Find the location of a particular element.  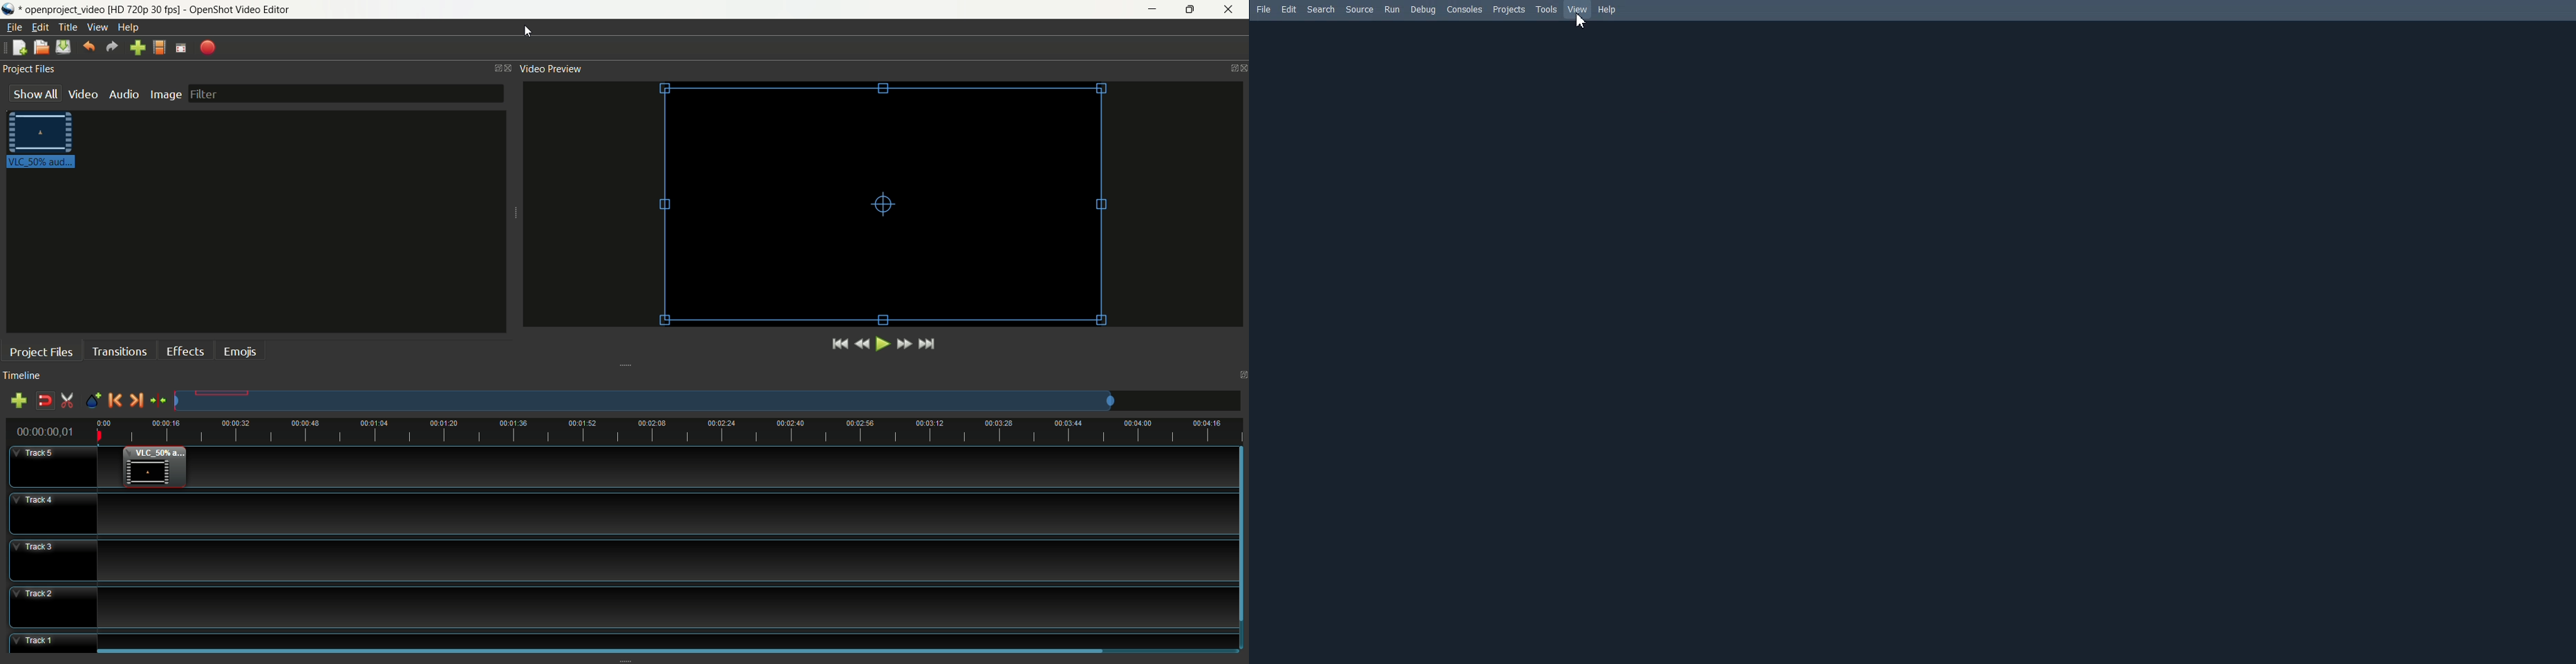

Help is located at coordinates (1606, 10).